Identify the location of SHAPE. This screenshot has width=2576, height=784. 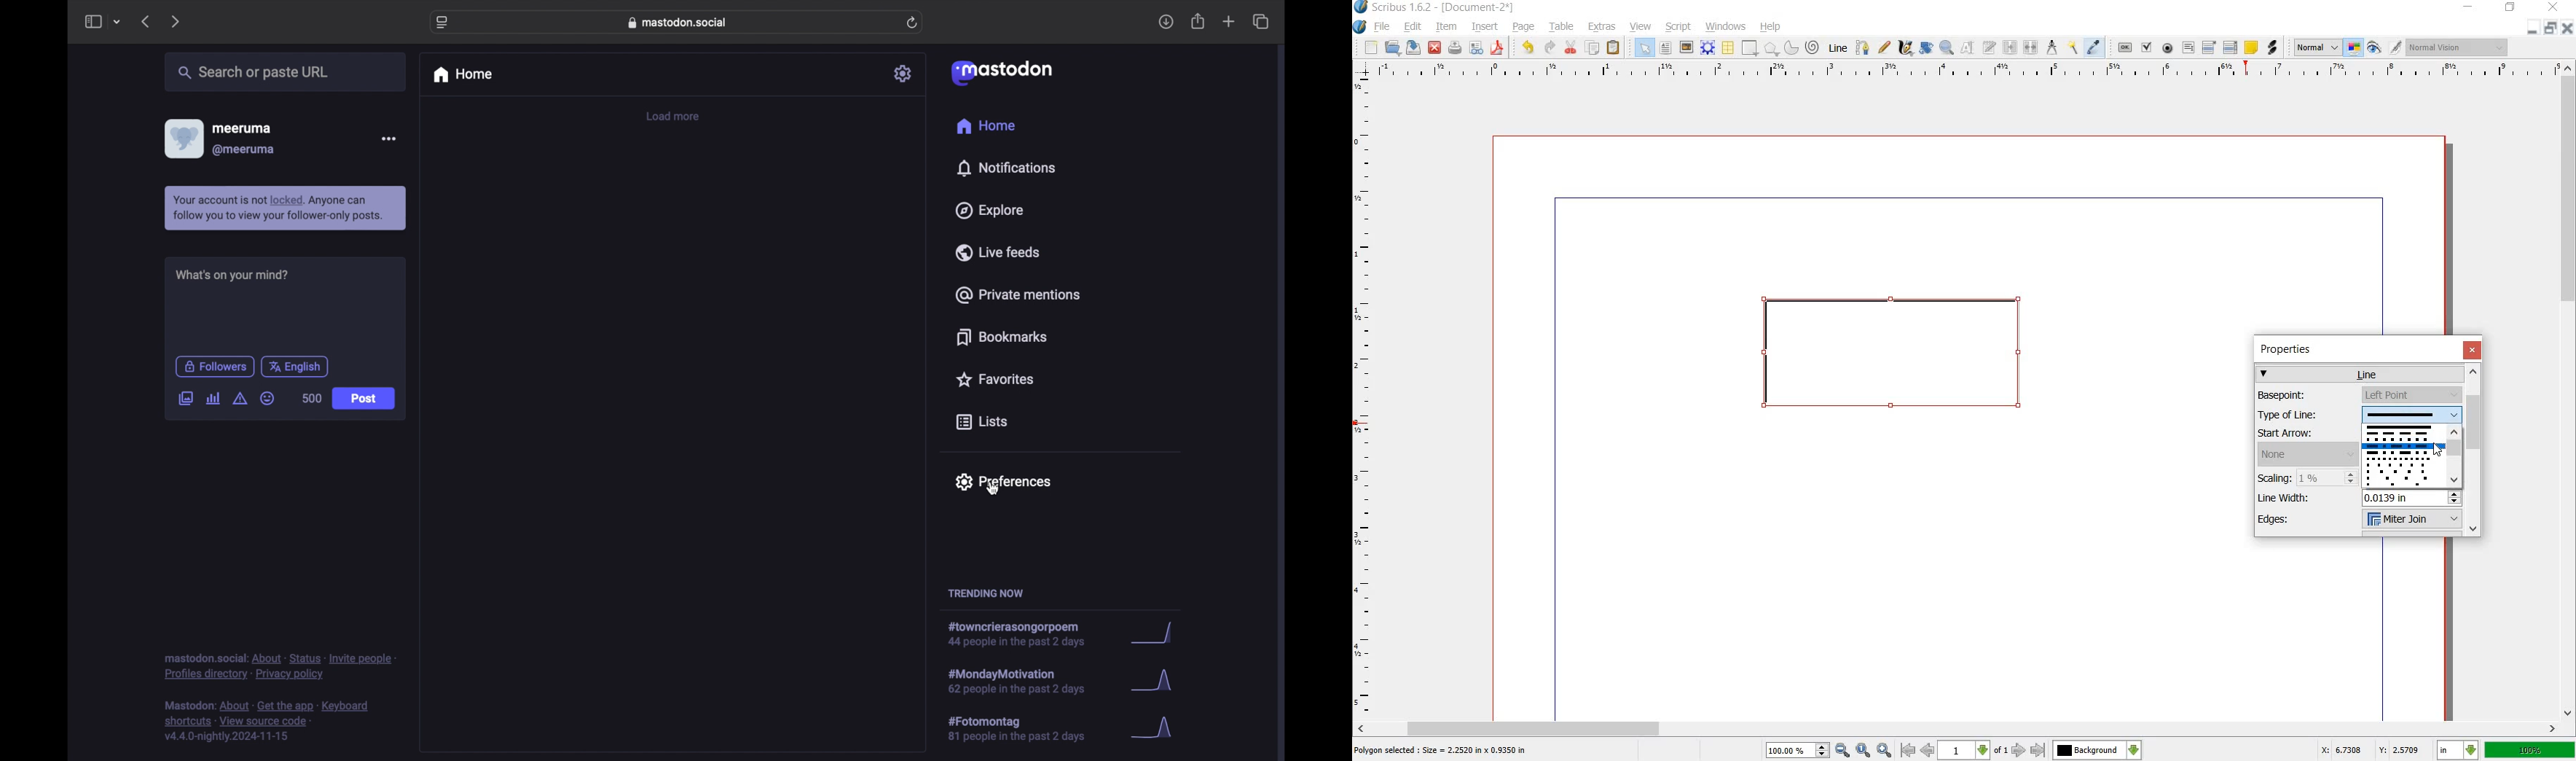
(1749, 47).